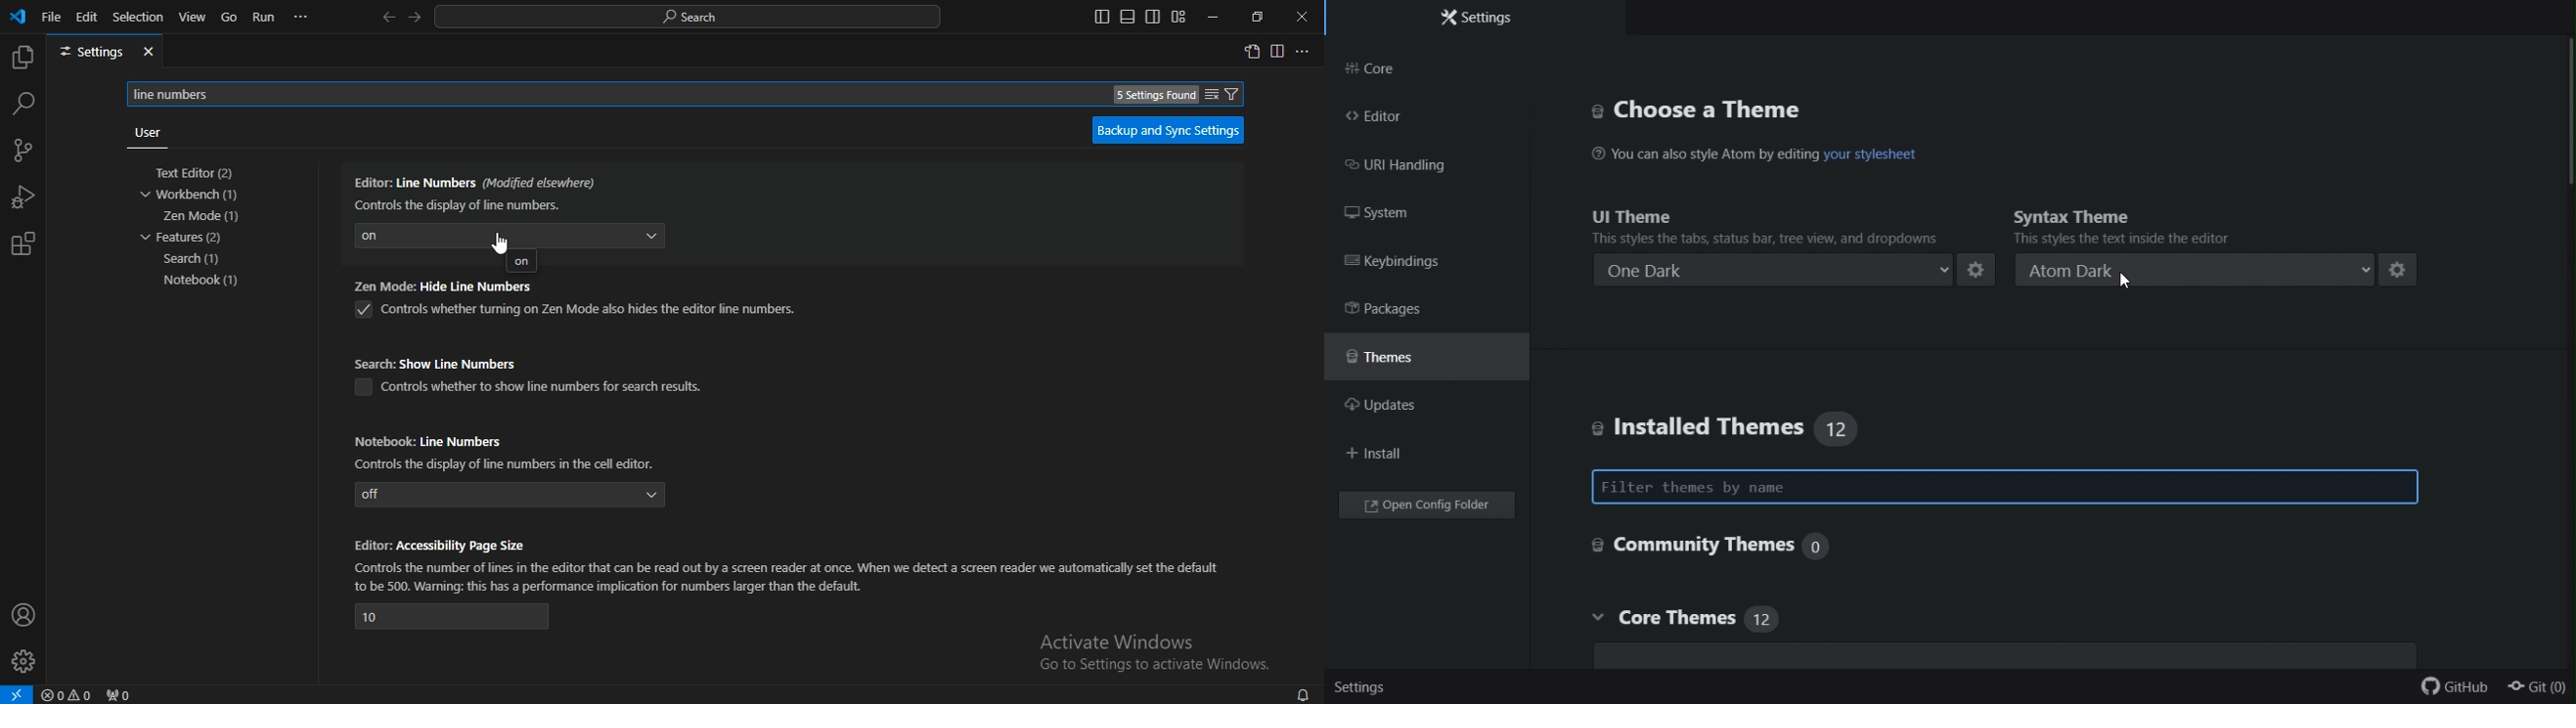  Describe the element at coordinates (789, 563) in the screenshot. I see `Editor: Accessibility Page Size
Controls the number of lines in the editor that can be read out by a screen reader at once. When we detect a screen reader we automatically set the default
to be 500. Waning: this has a performance implication for numbers larger than the default.` at that location.